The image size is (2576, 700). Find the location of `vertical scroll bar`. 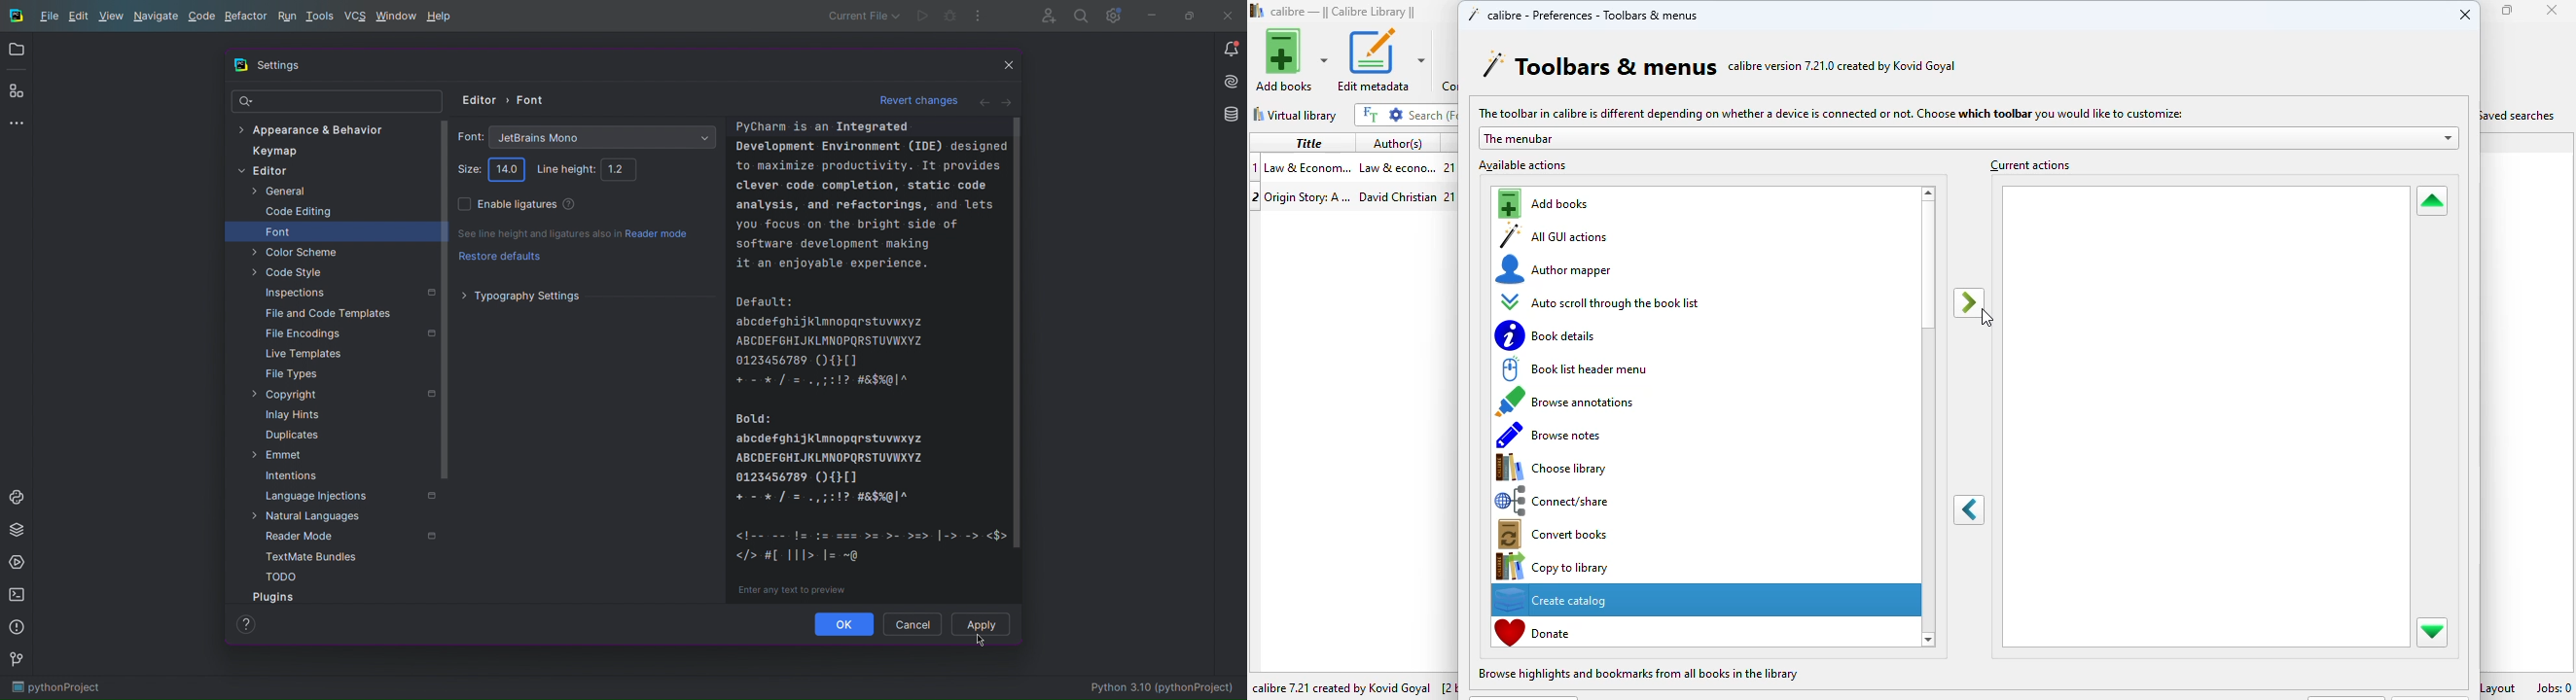

vertical scroll bar is located at coordinates (1928, 267).